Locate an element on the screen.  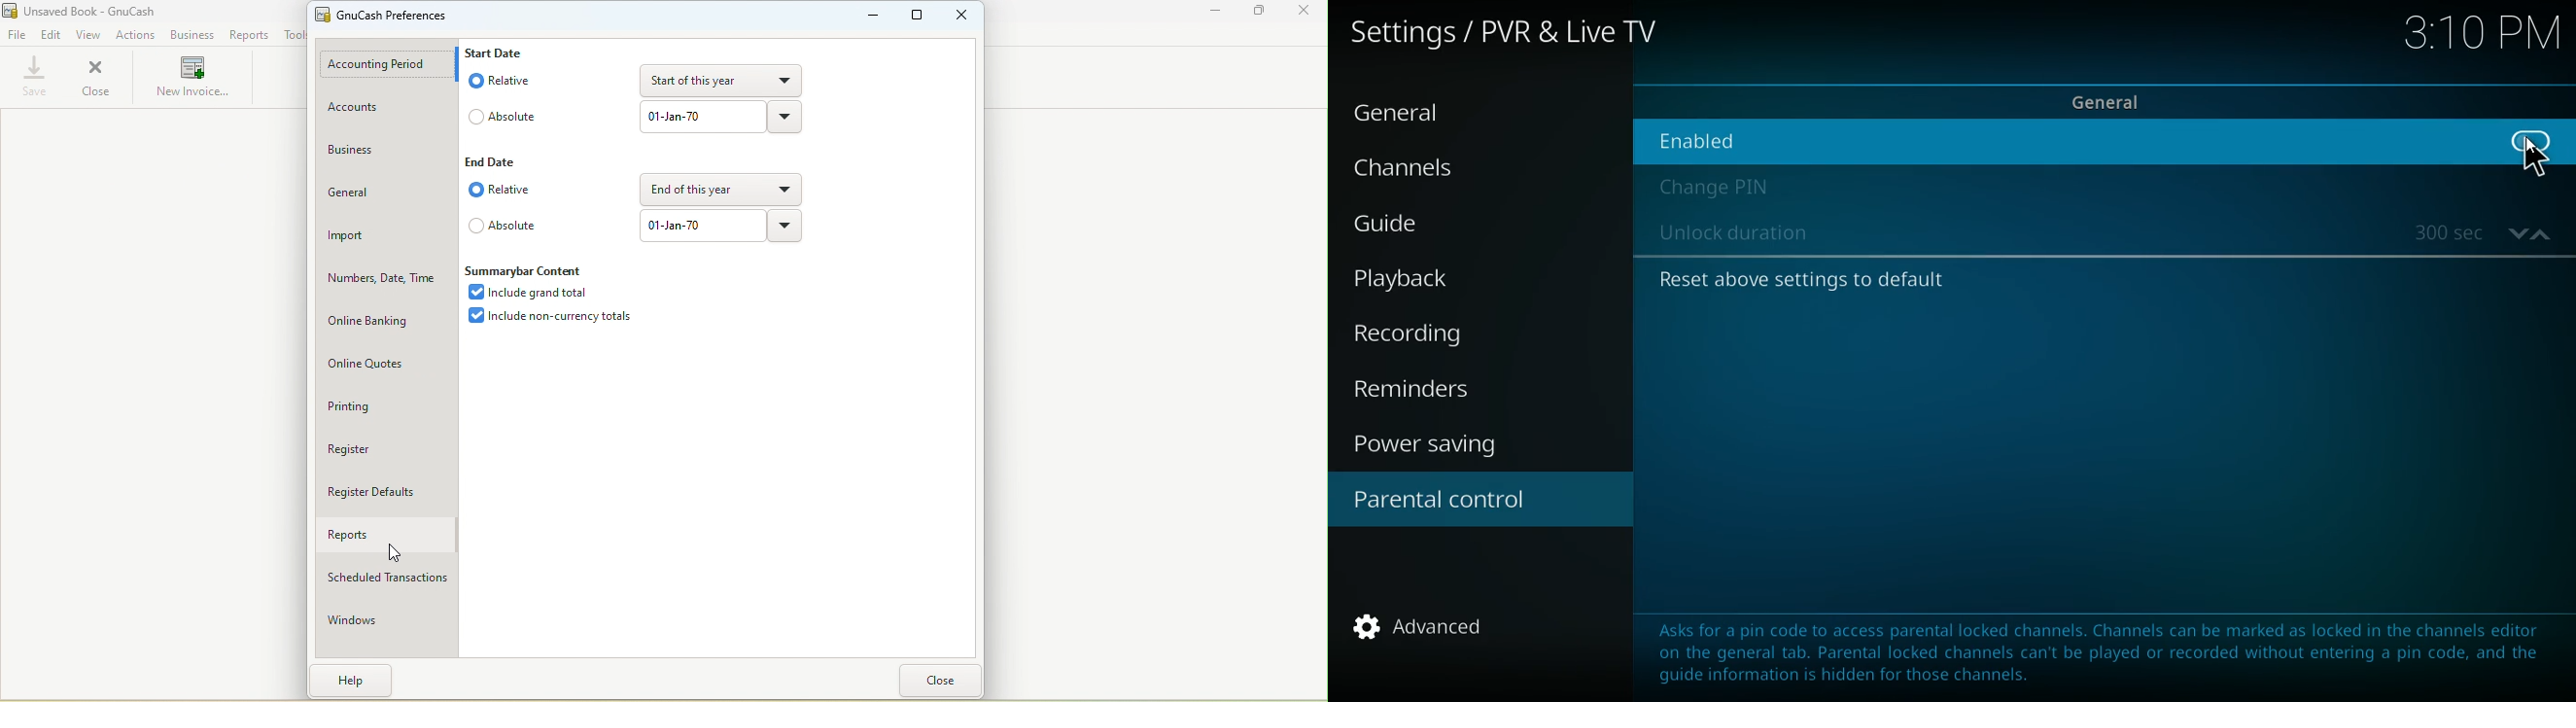
text box is located at coordinates (699, 117).